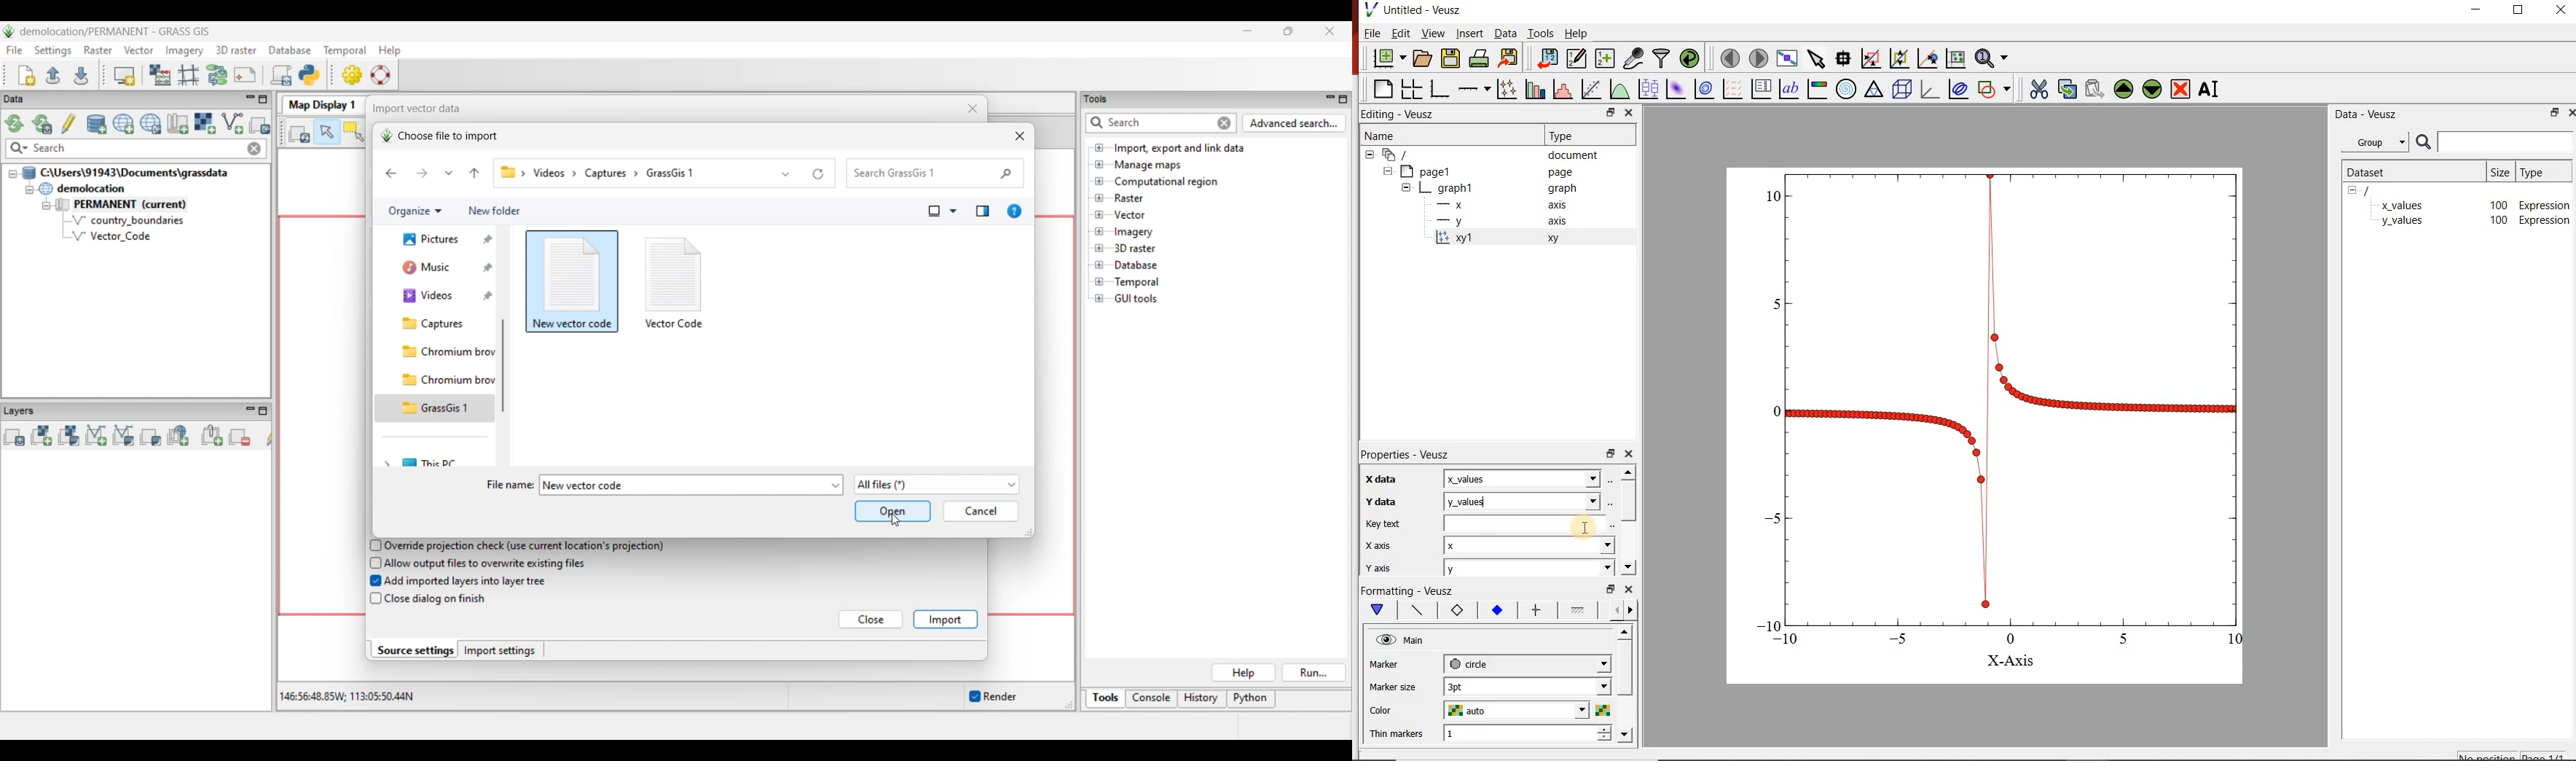 The height and width of the screenshot is (784, 2576). What do you see at coordinates (1406, 187) in the screenshot?
I see `hide` at bounding box center [1406, 187].